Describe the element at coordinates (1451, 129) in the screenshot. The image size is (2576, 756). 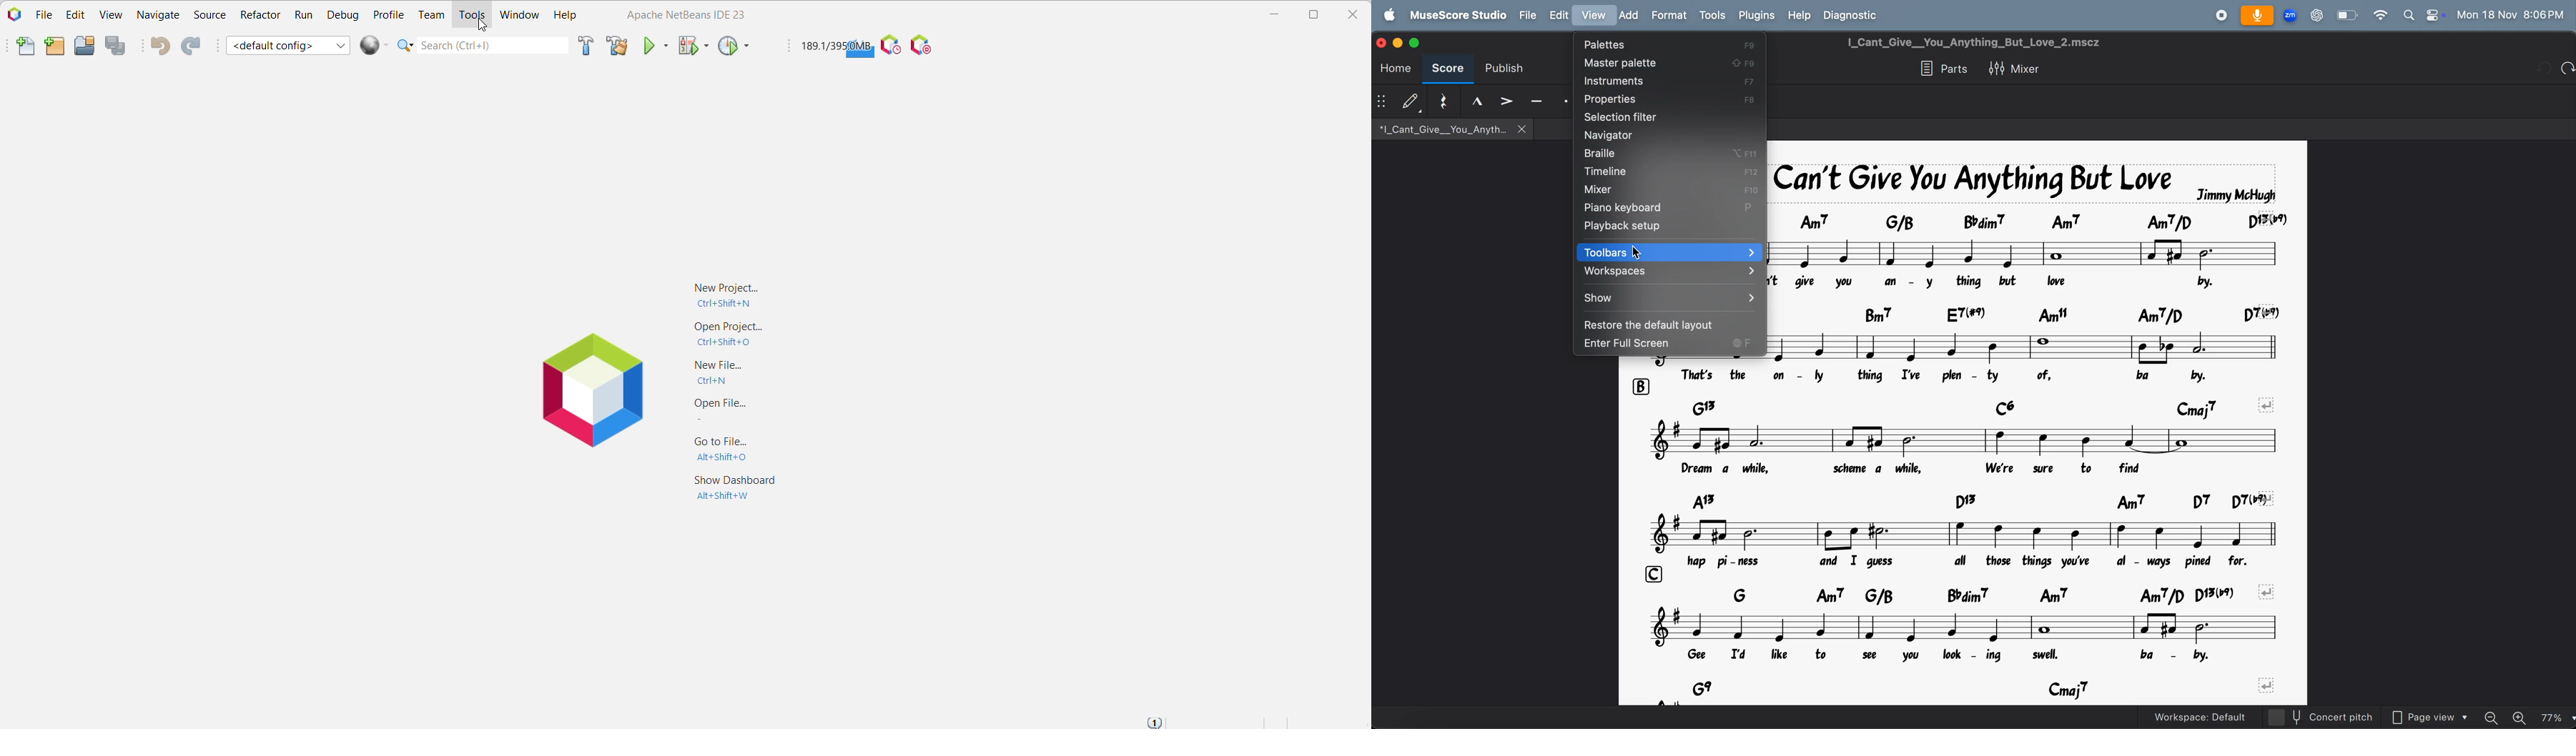
I see `*|_Cant_Give__You_Anyth.. X` at that location.